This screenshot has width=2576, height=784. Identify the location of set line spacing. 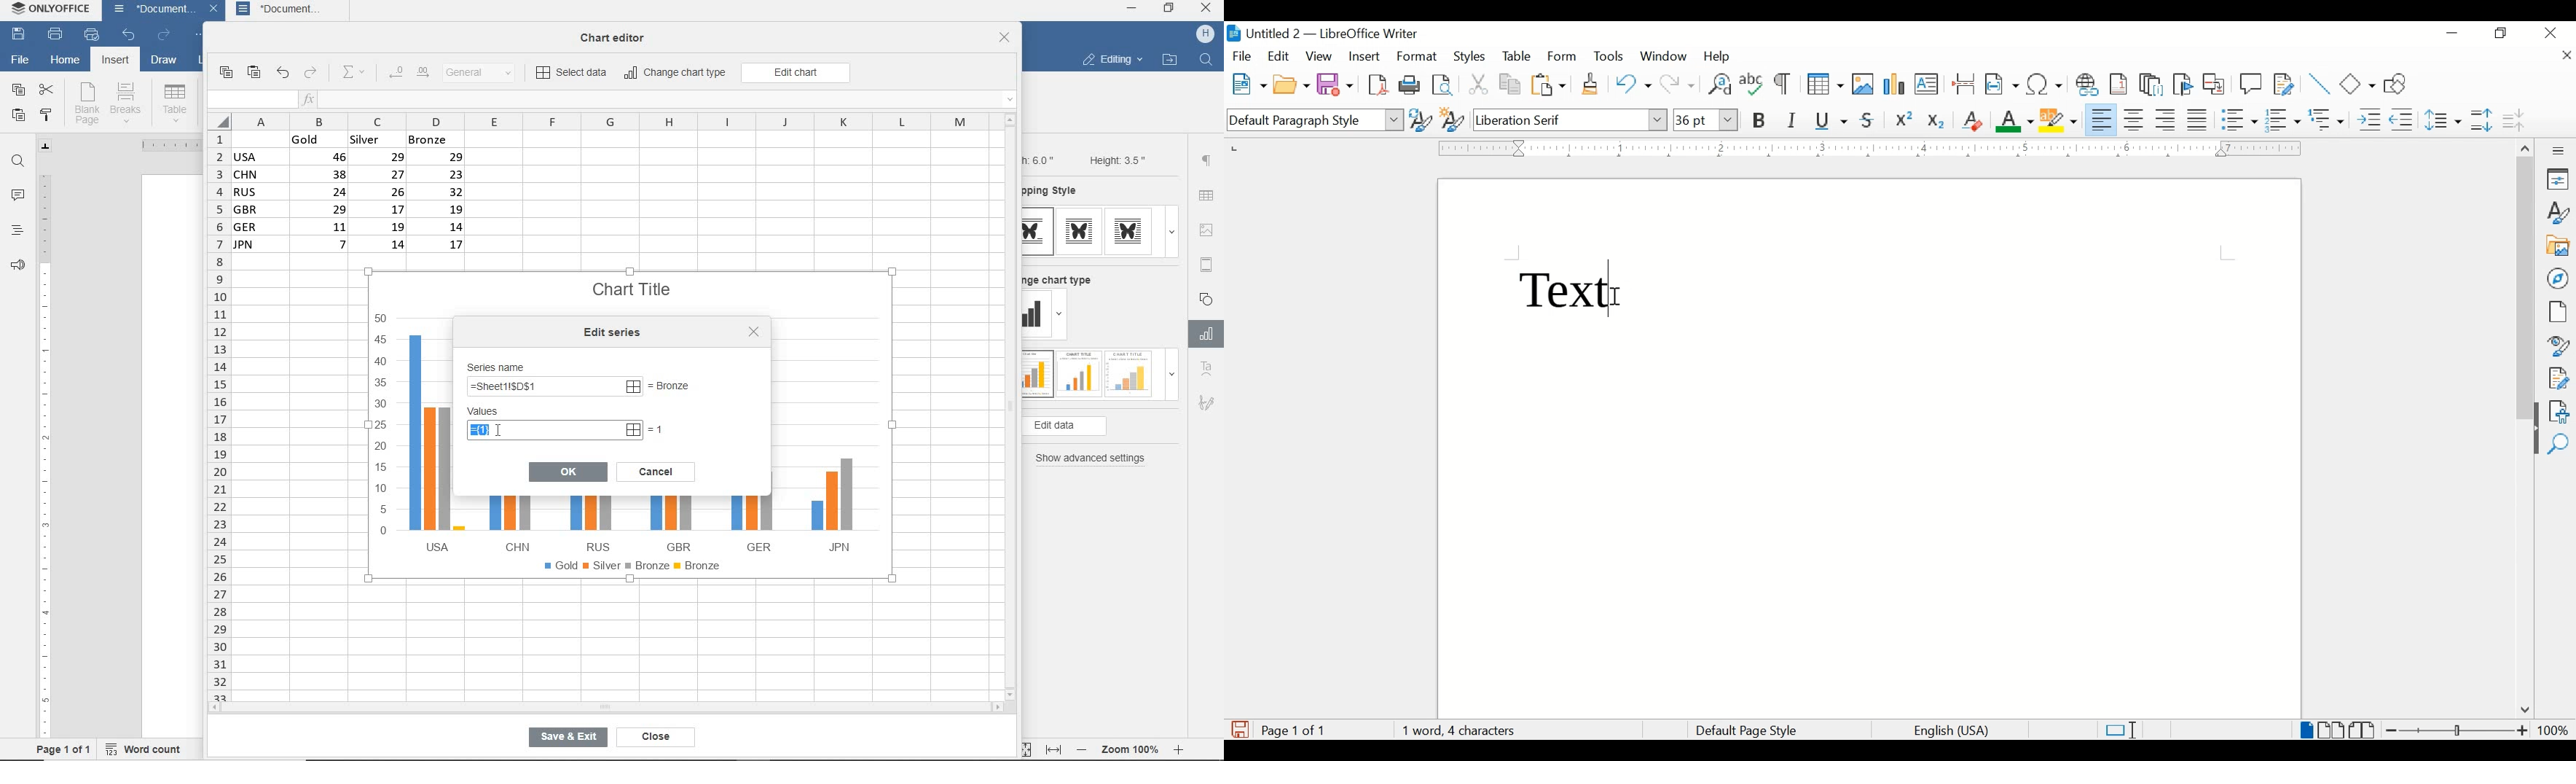
(2444, 120).